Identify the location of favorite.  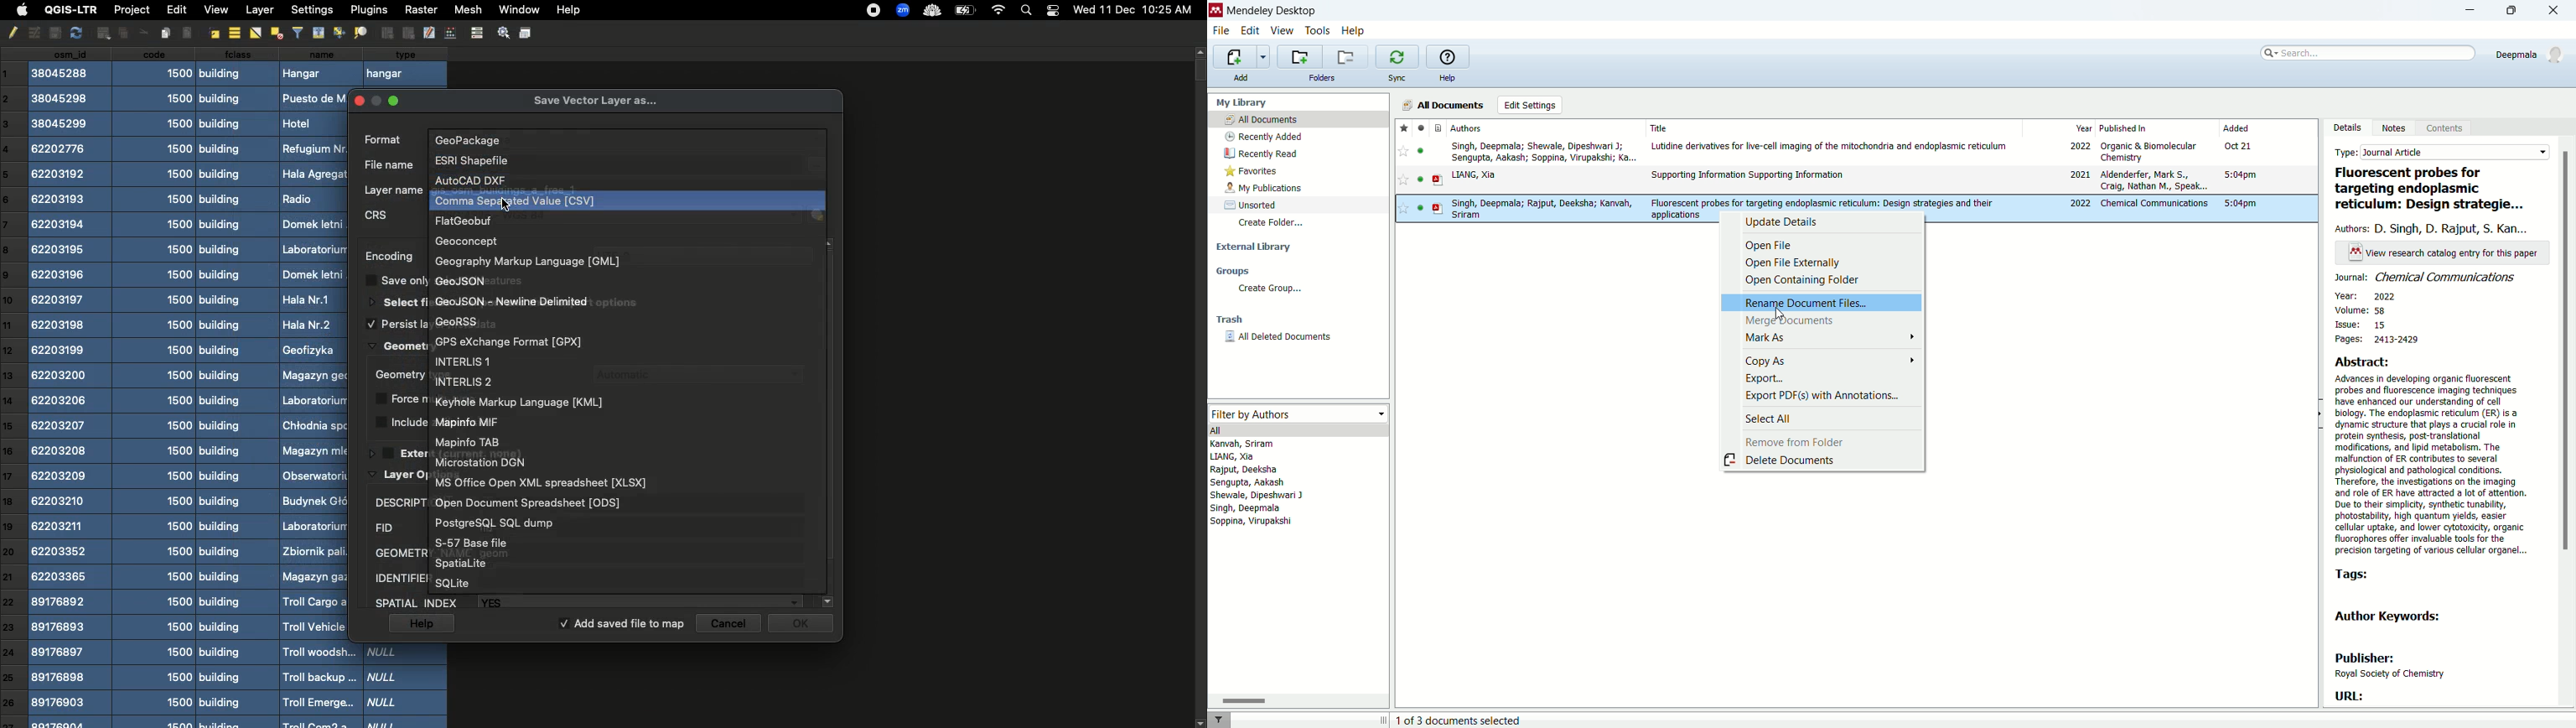
(1405, 209).